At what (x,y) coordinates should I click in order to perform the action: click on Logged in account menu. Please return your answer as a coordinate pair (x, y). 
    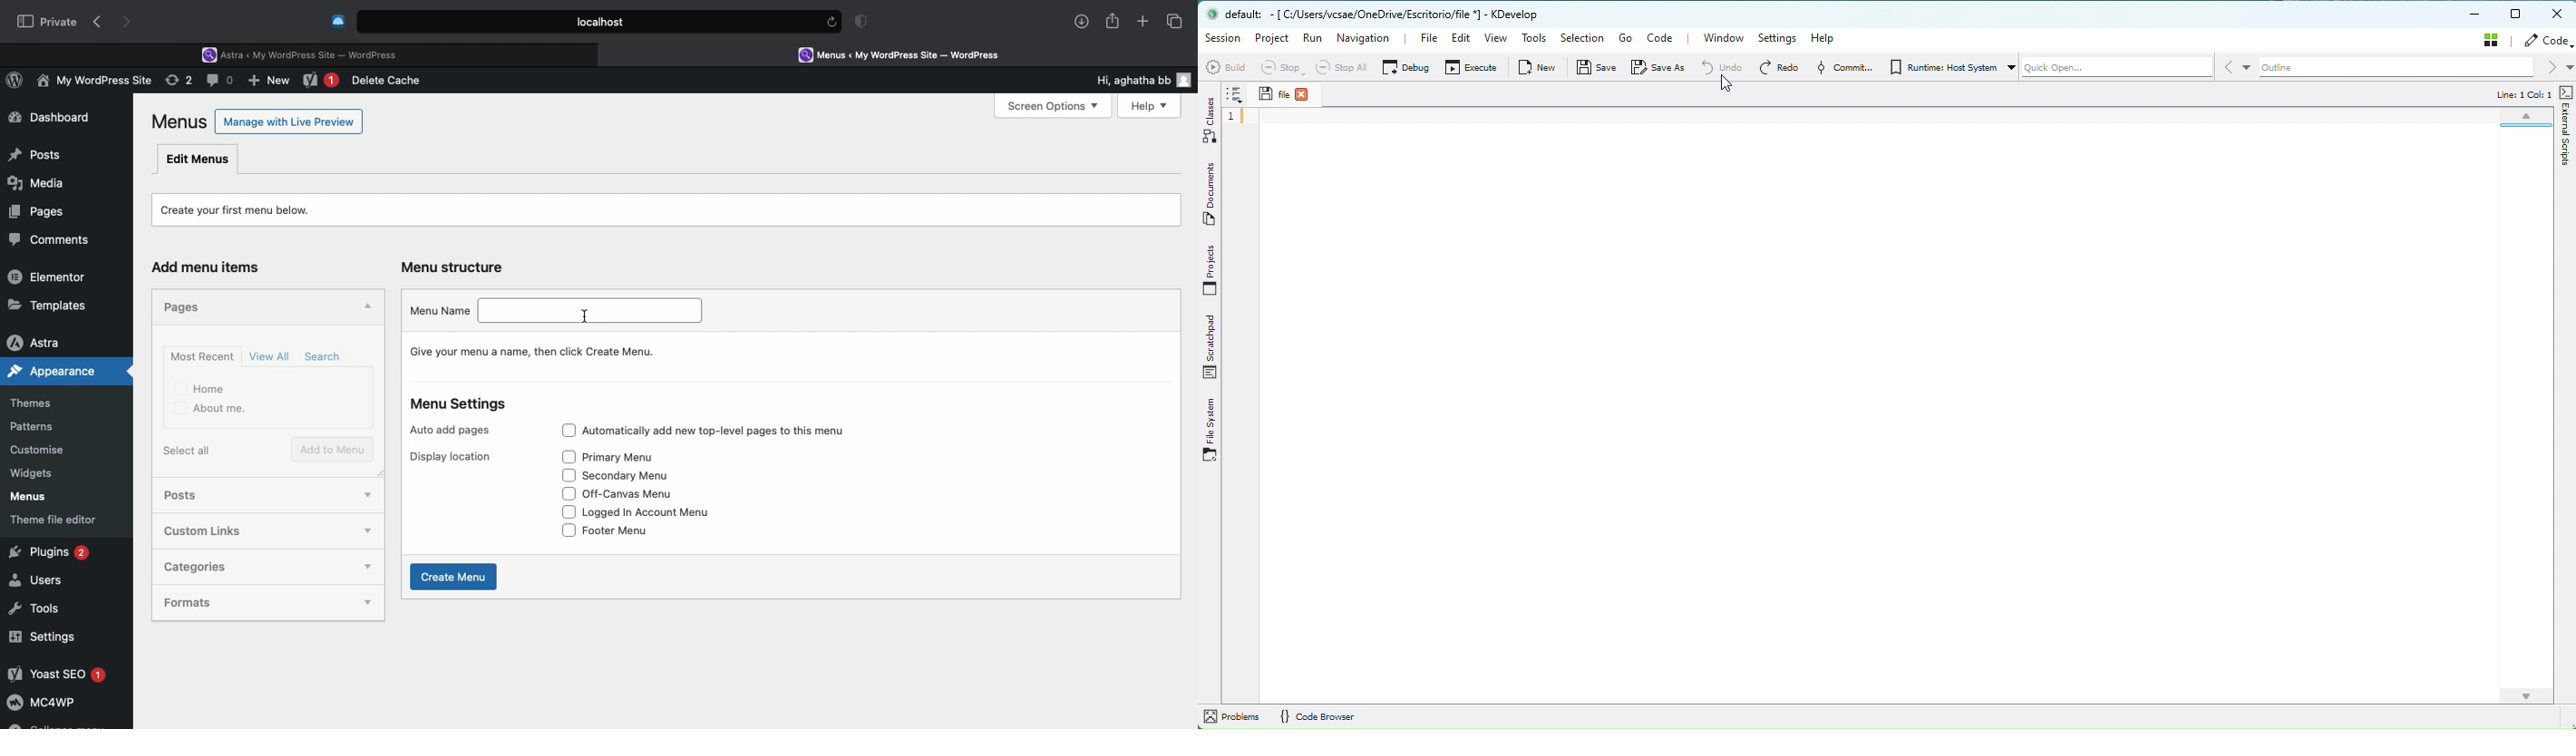
    Looking at the image, I should click on (662, 511).